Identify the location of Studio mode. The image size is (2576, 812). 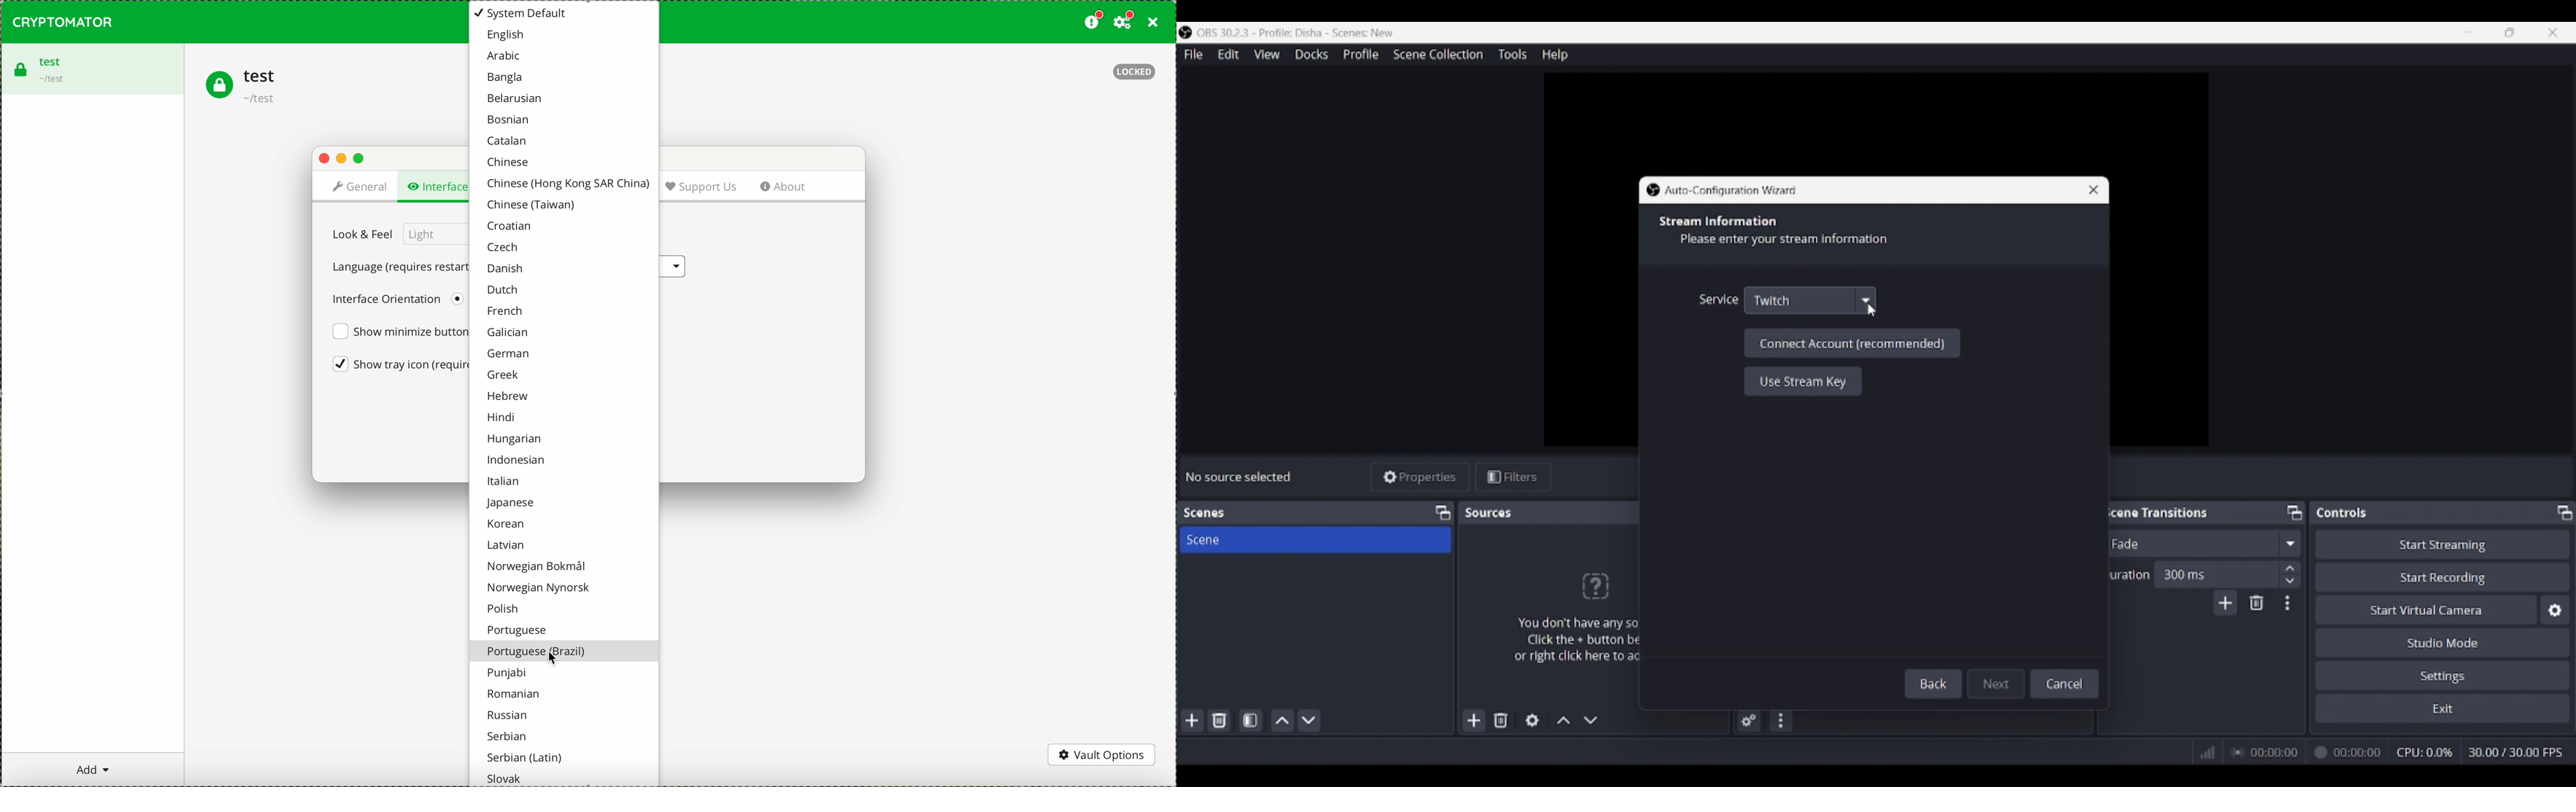
(2443, 642).